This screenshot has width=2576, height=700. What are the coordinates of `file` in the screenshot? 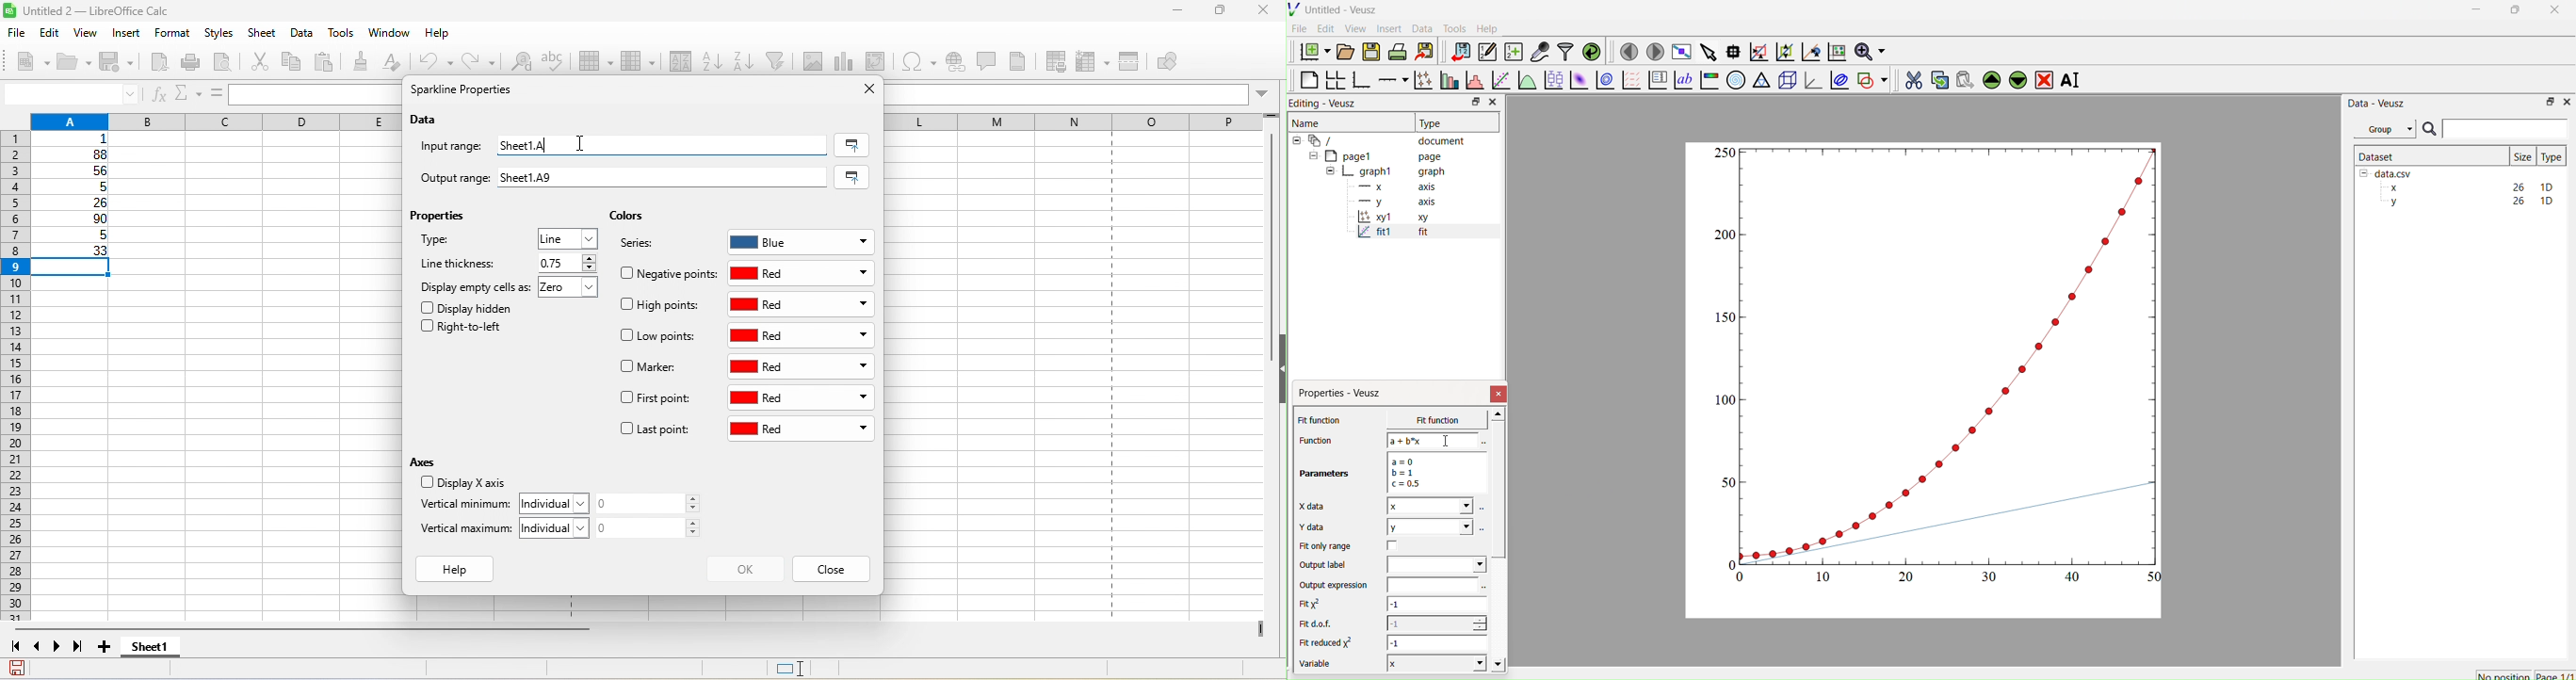 It's located at (15, 31).